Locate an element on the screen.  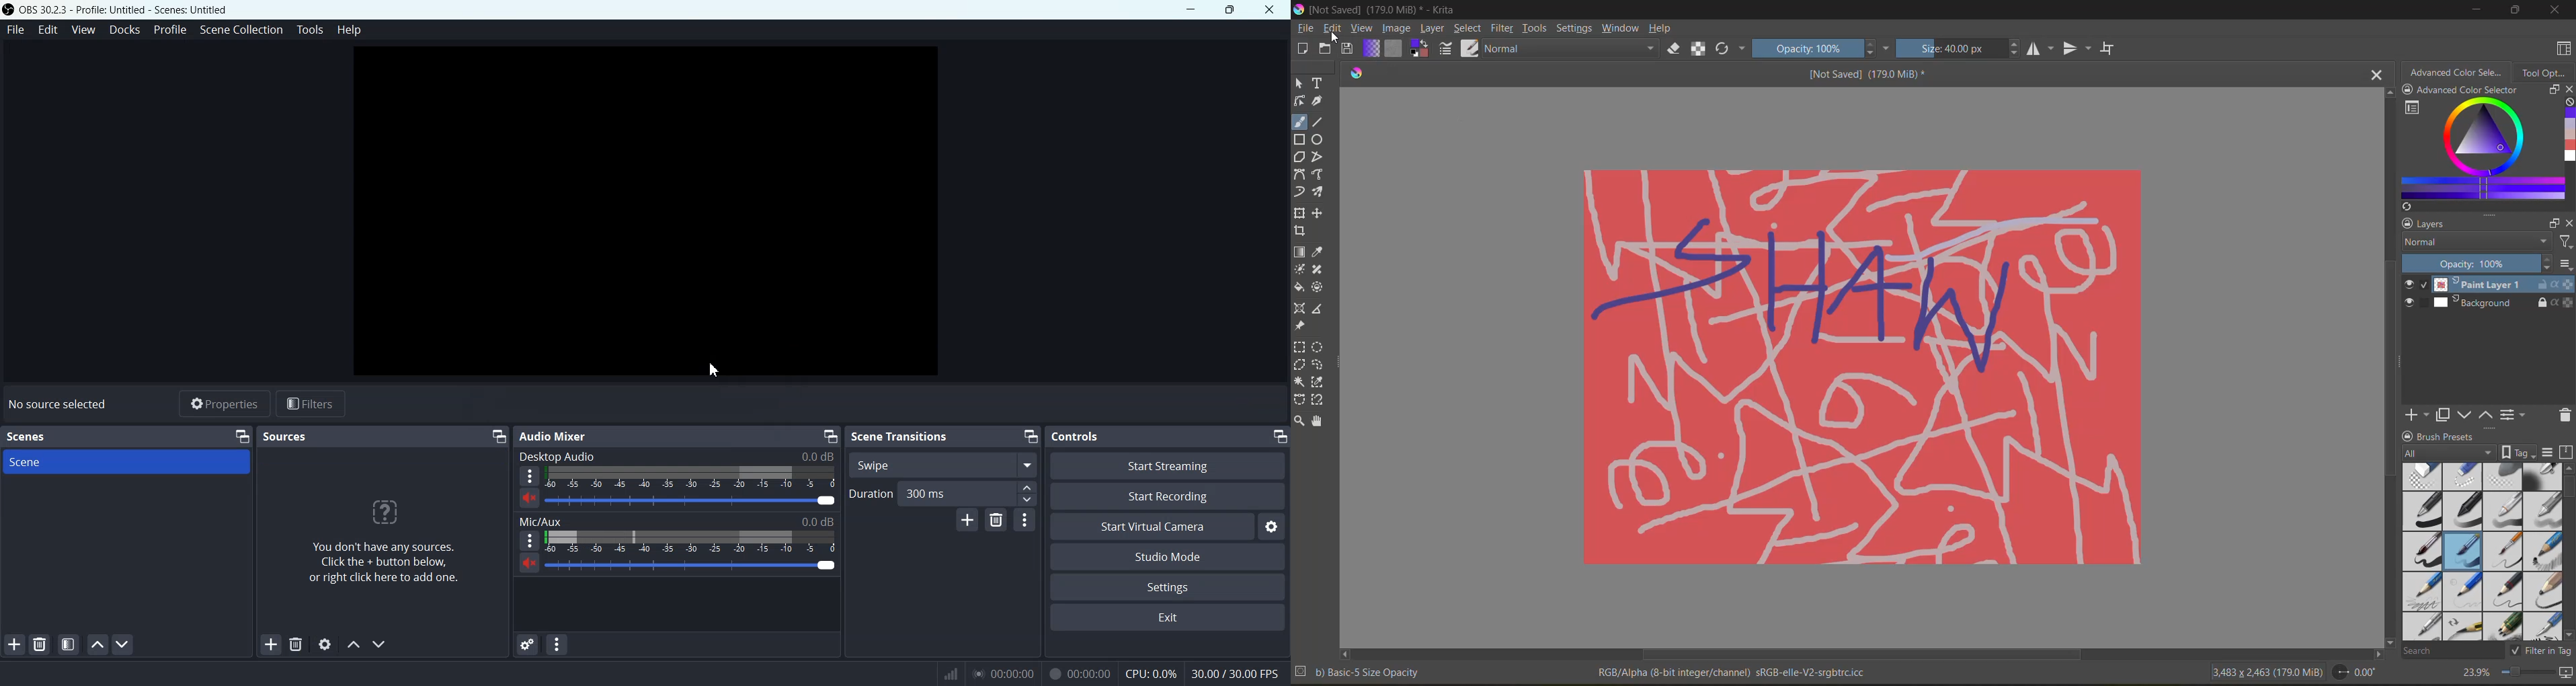
OBS 30.2.3 - Profile: Untitled - Scenes: Untitled is located at coordinates (119, 9).